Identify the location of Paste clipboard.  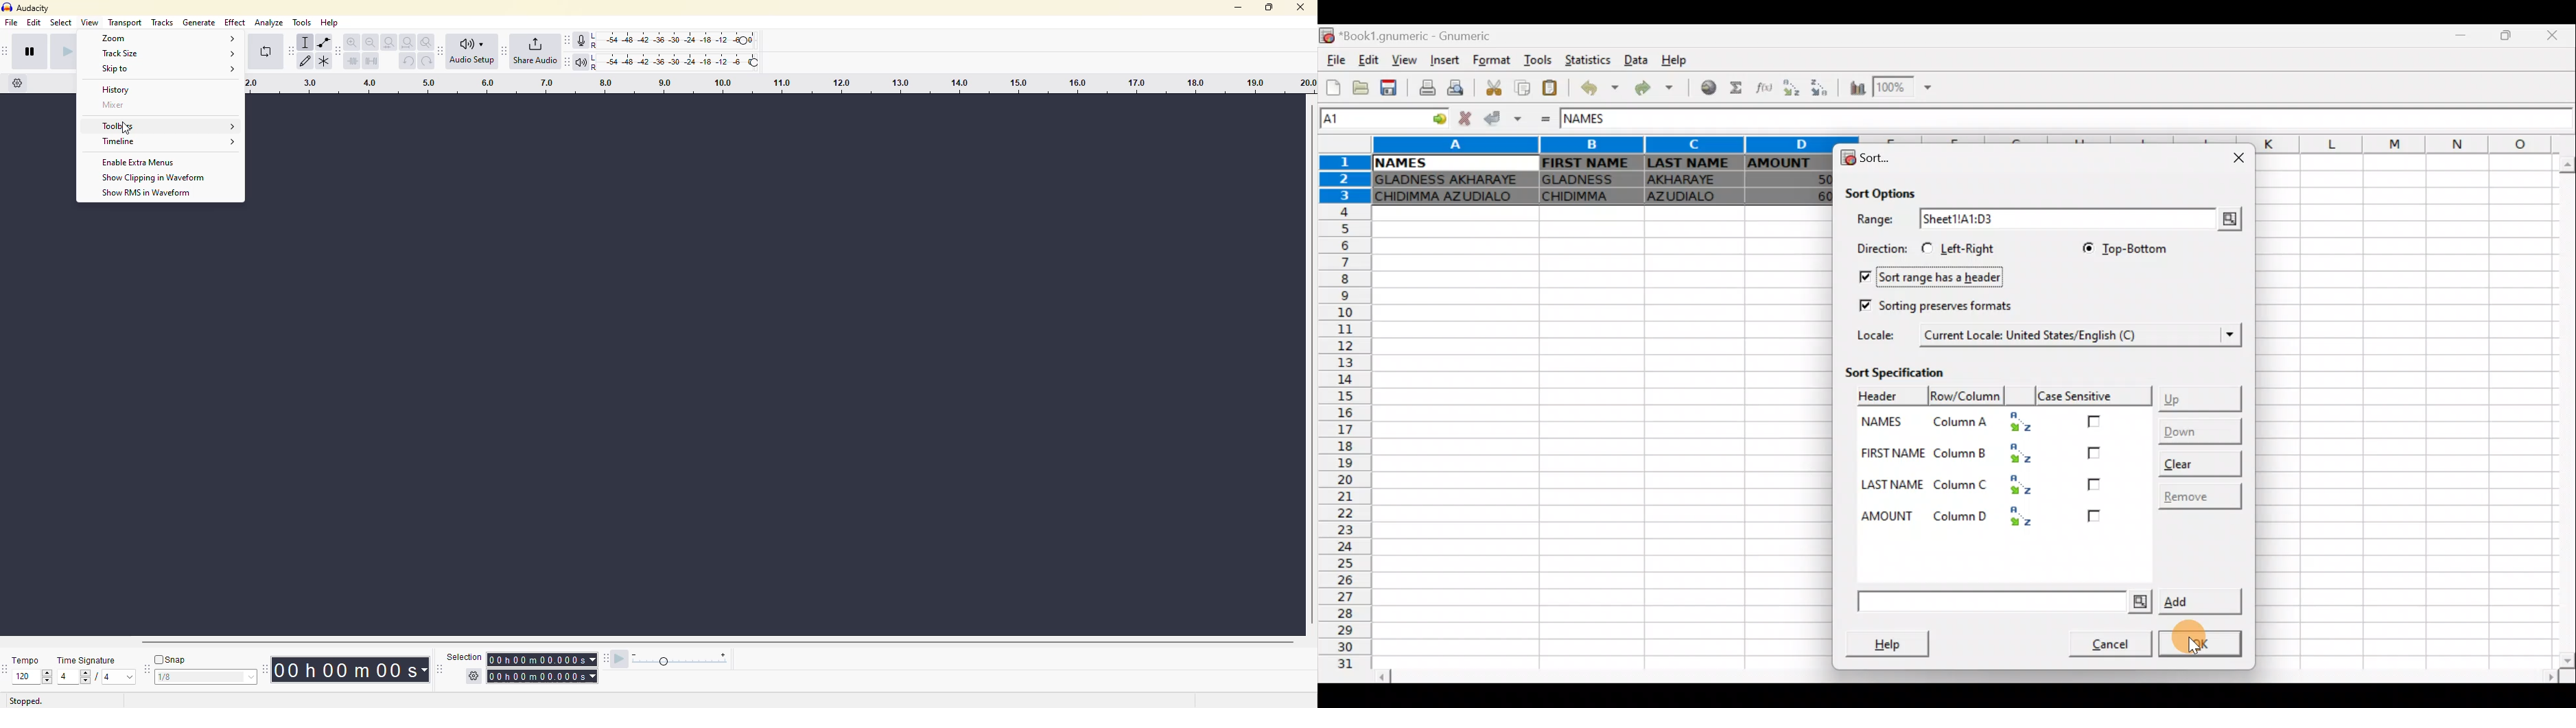
(1550, 89).